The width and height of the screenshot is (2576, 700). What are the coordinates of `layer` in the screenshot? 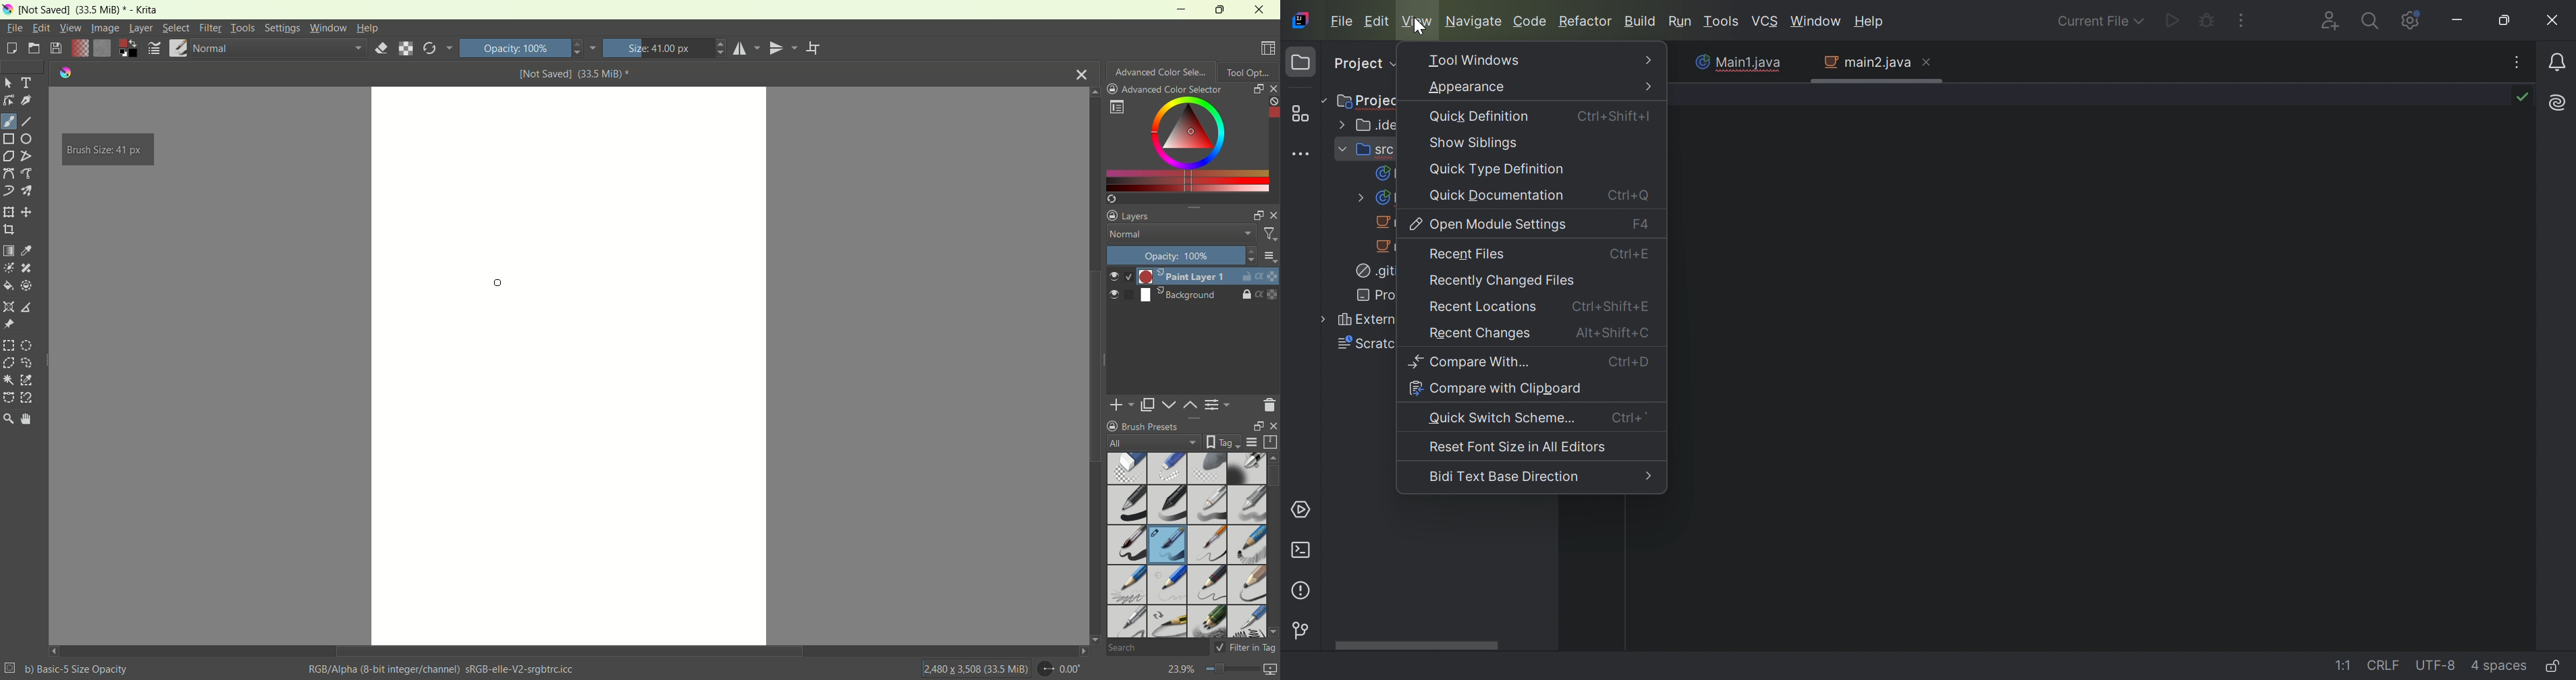 It's located at (141, 29).